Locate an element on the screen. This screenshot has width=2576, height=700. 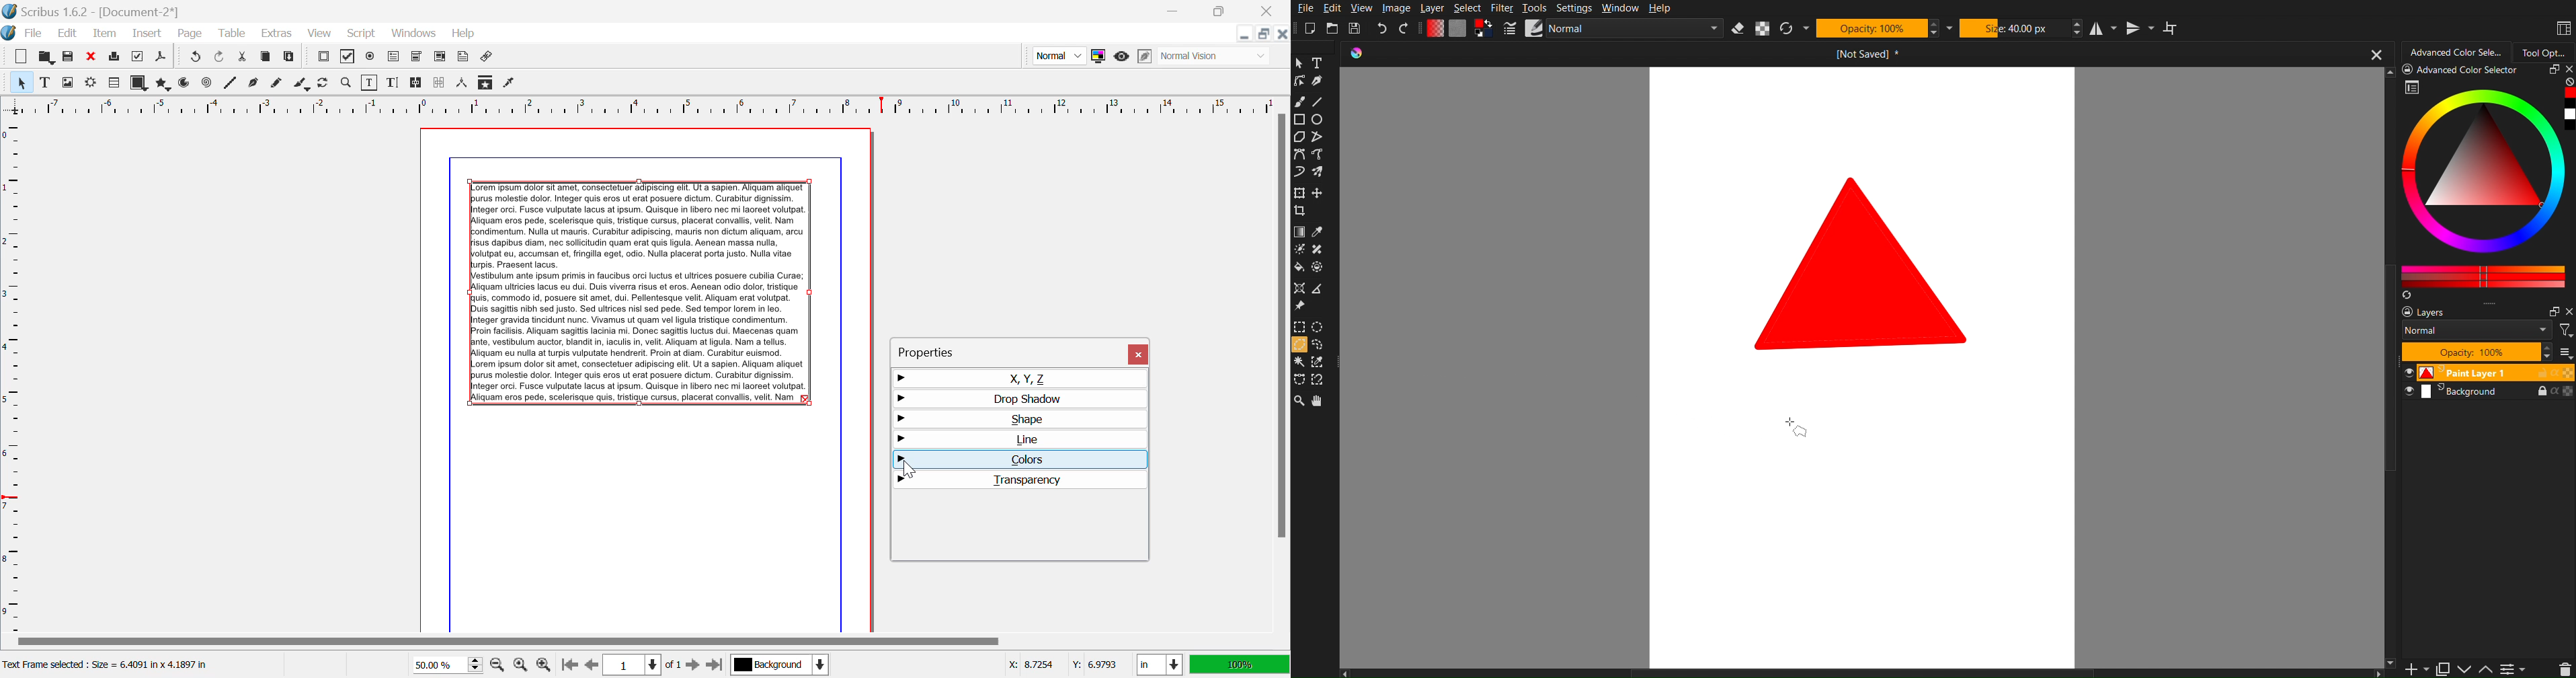
Tool Options is located at coordinates (2548, 51).